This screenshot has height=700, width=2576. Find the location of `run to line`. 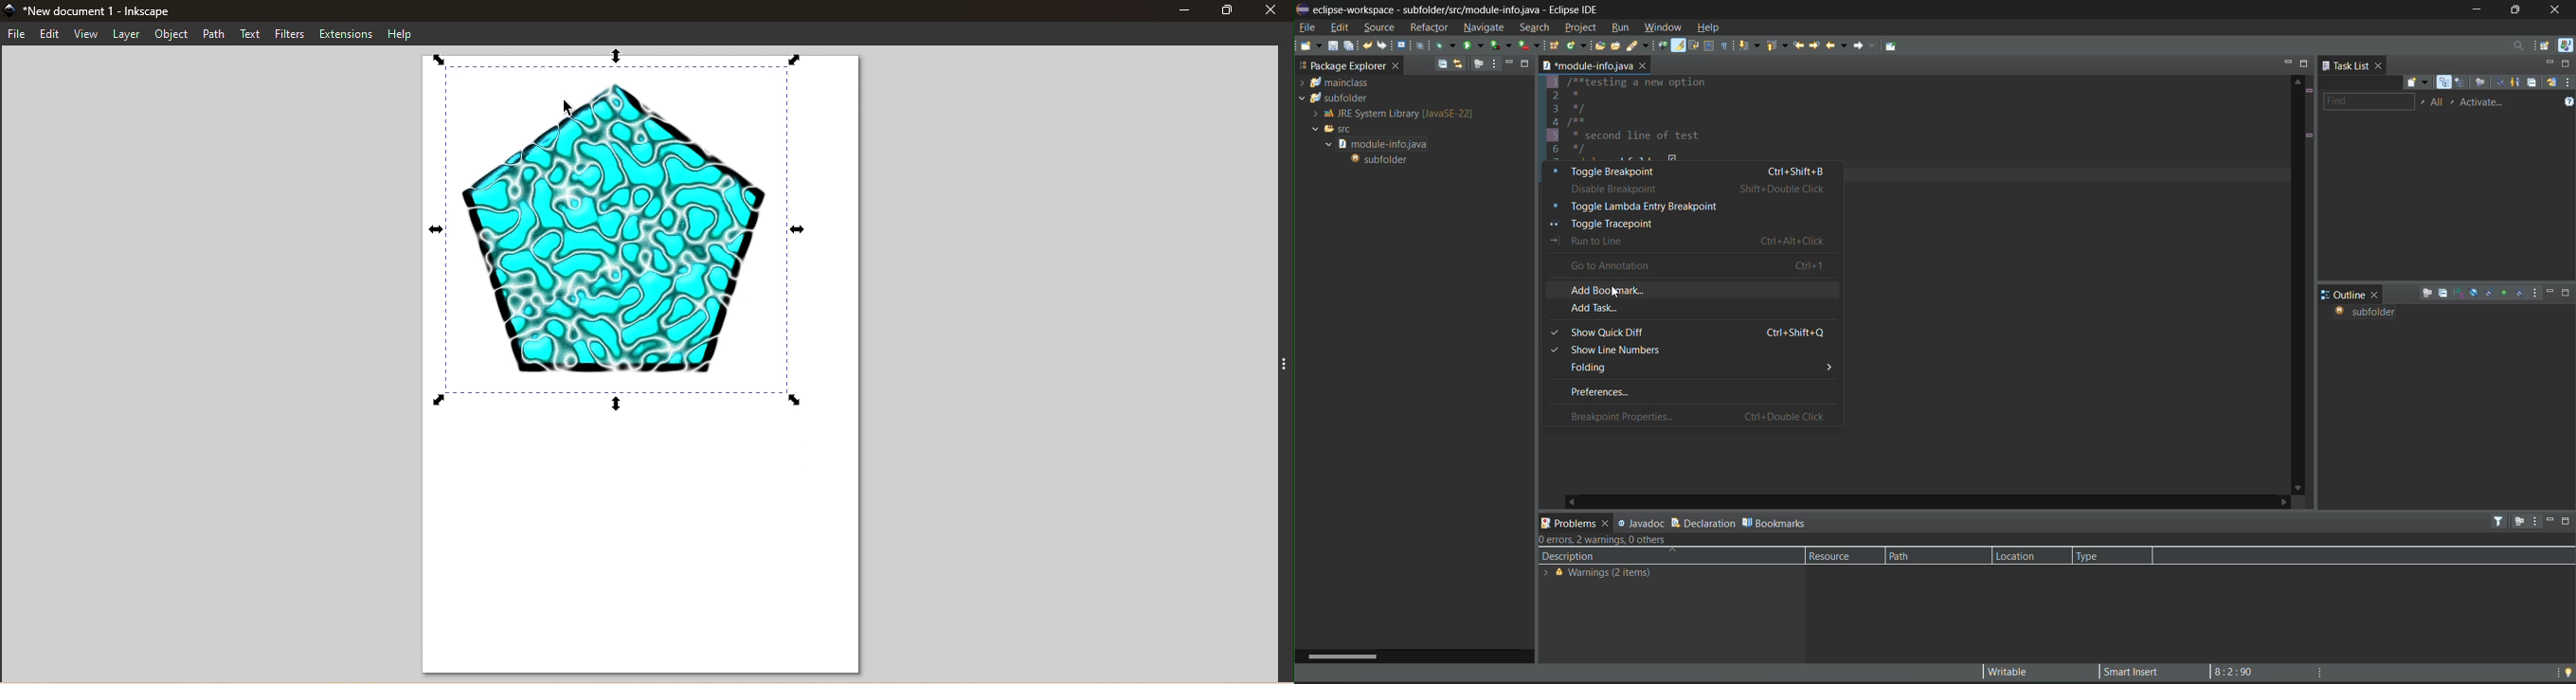

run to line is located at coordinates (1696, 241).